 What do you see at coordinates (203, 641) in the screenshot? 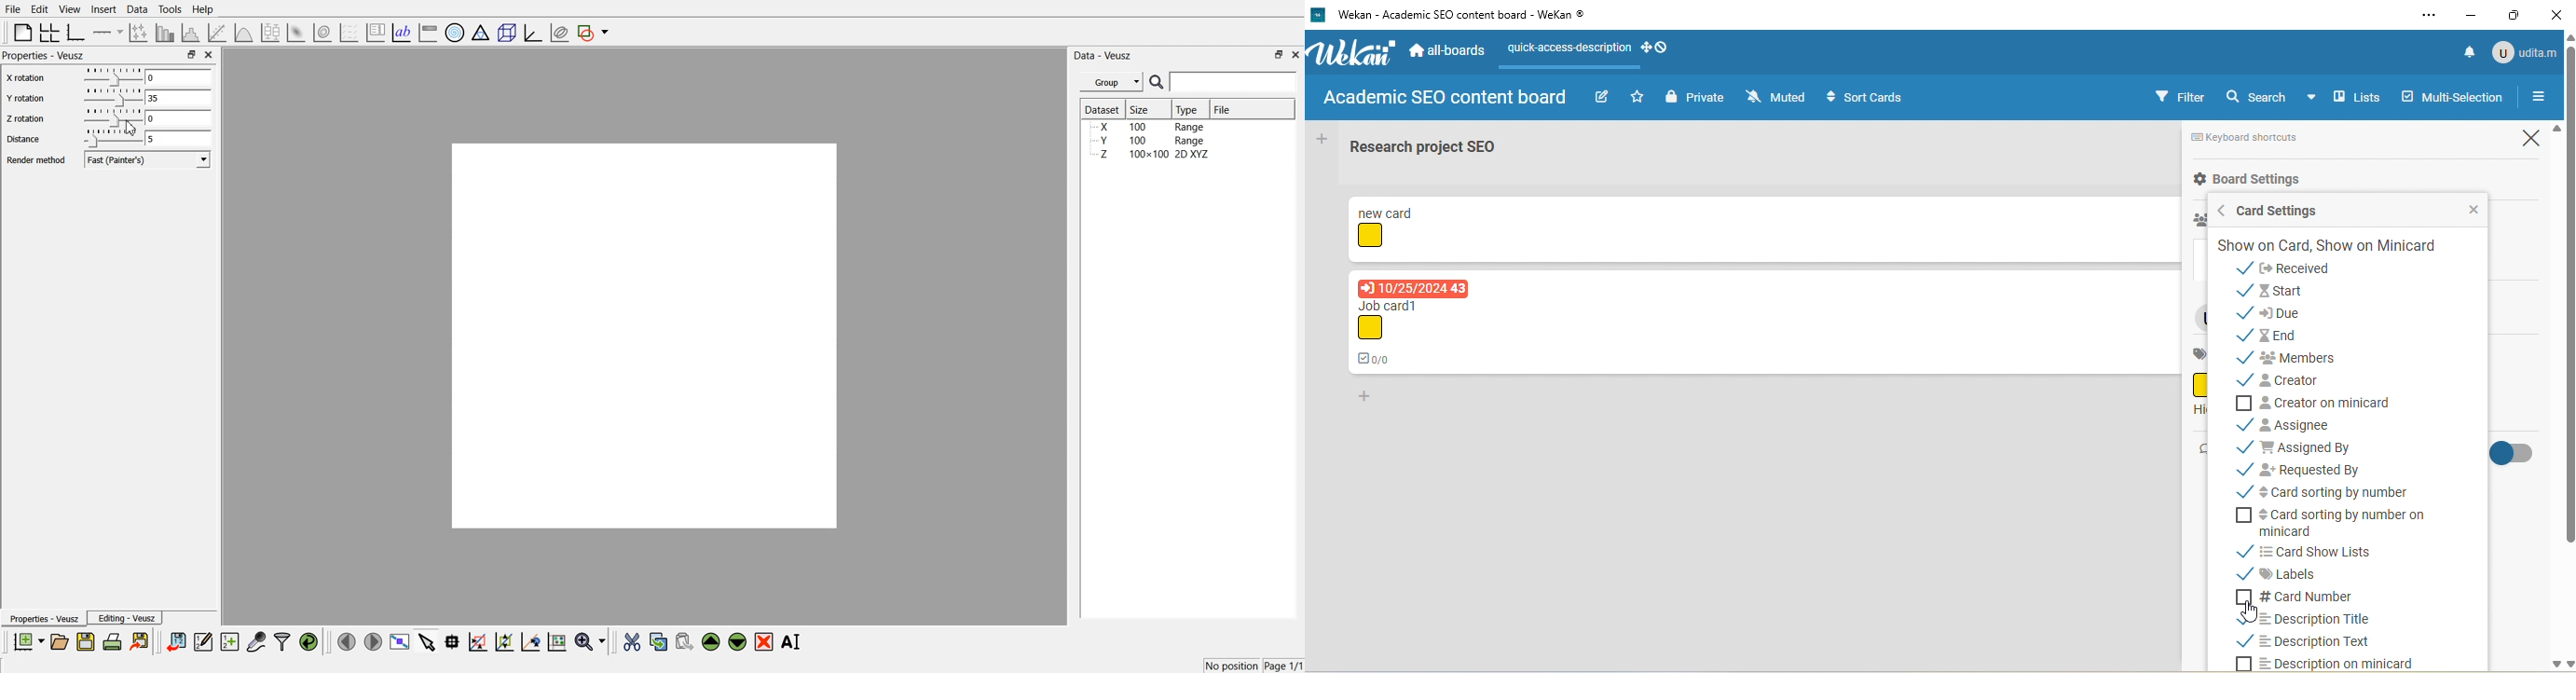
I see `Edit and enter new dataset` at bounding box center [203, 641].